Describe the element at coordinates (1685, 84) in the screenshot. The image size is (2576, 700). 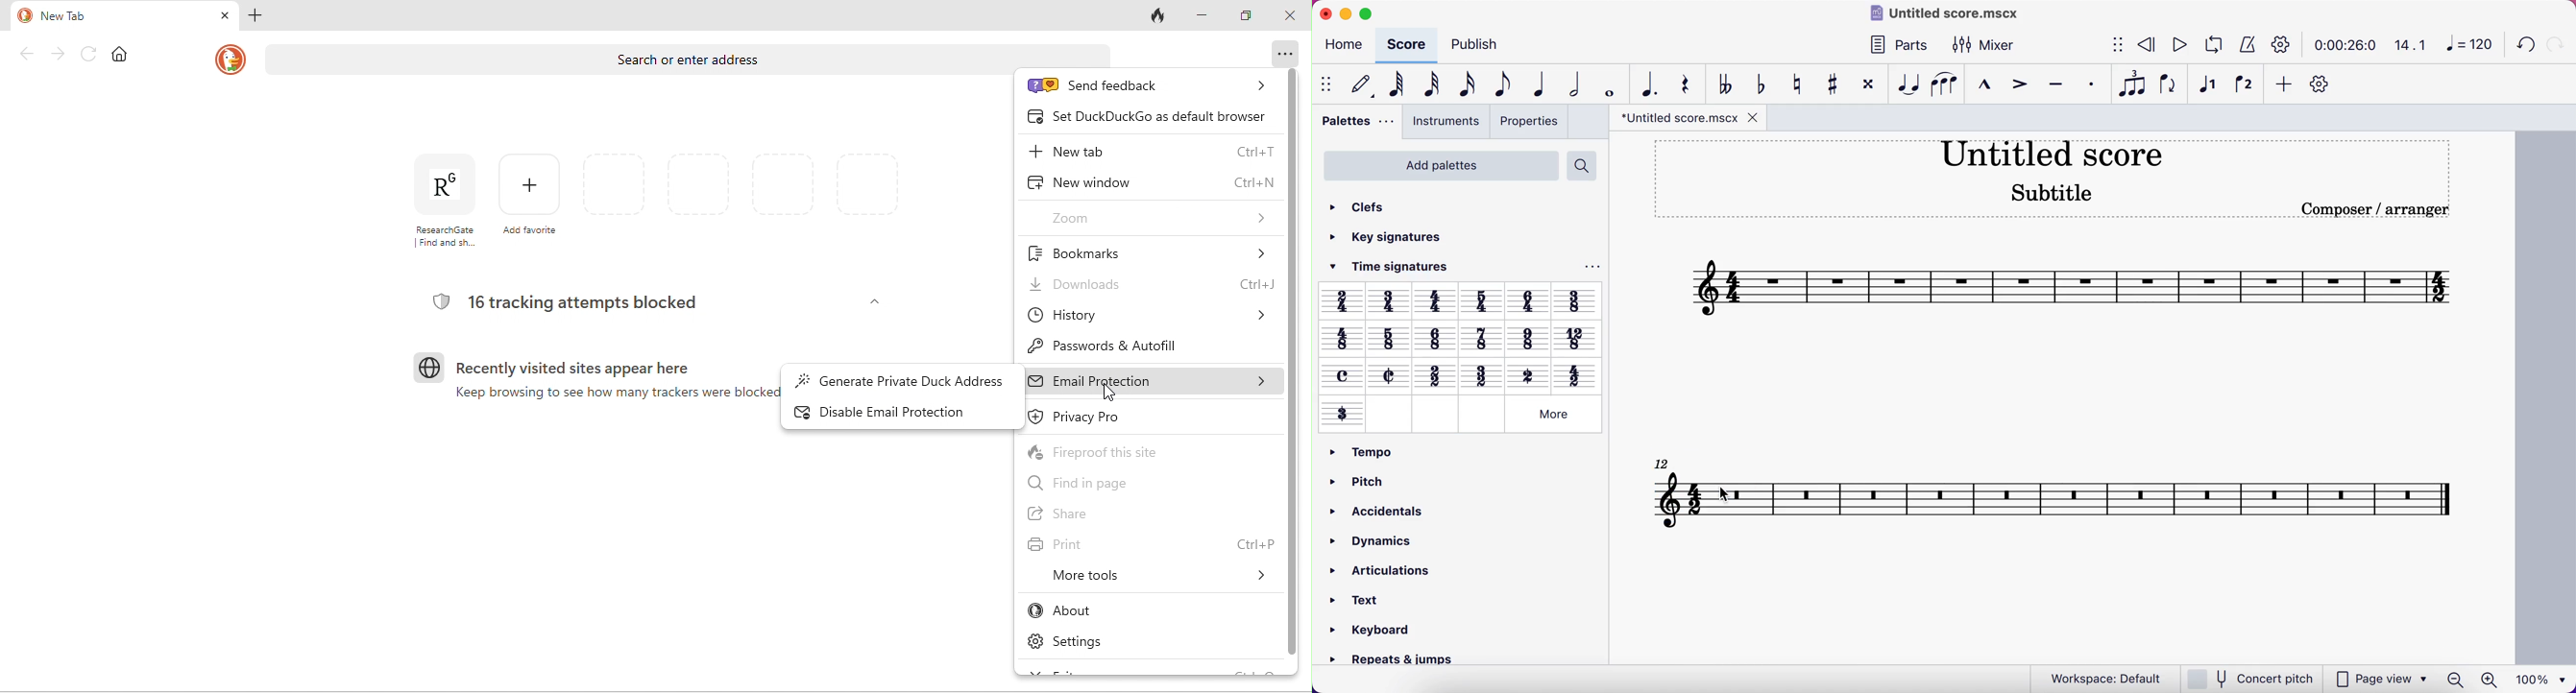
I see `rest` at that location.